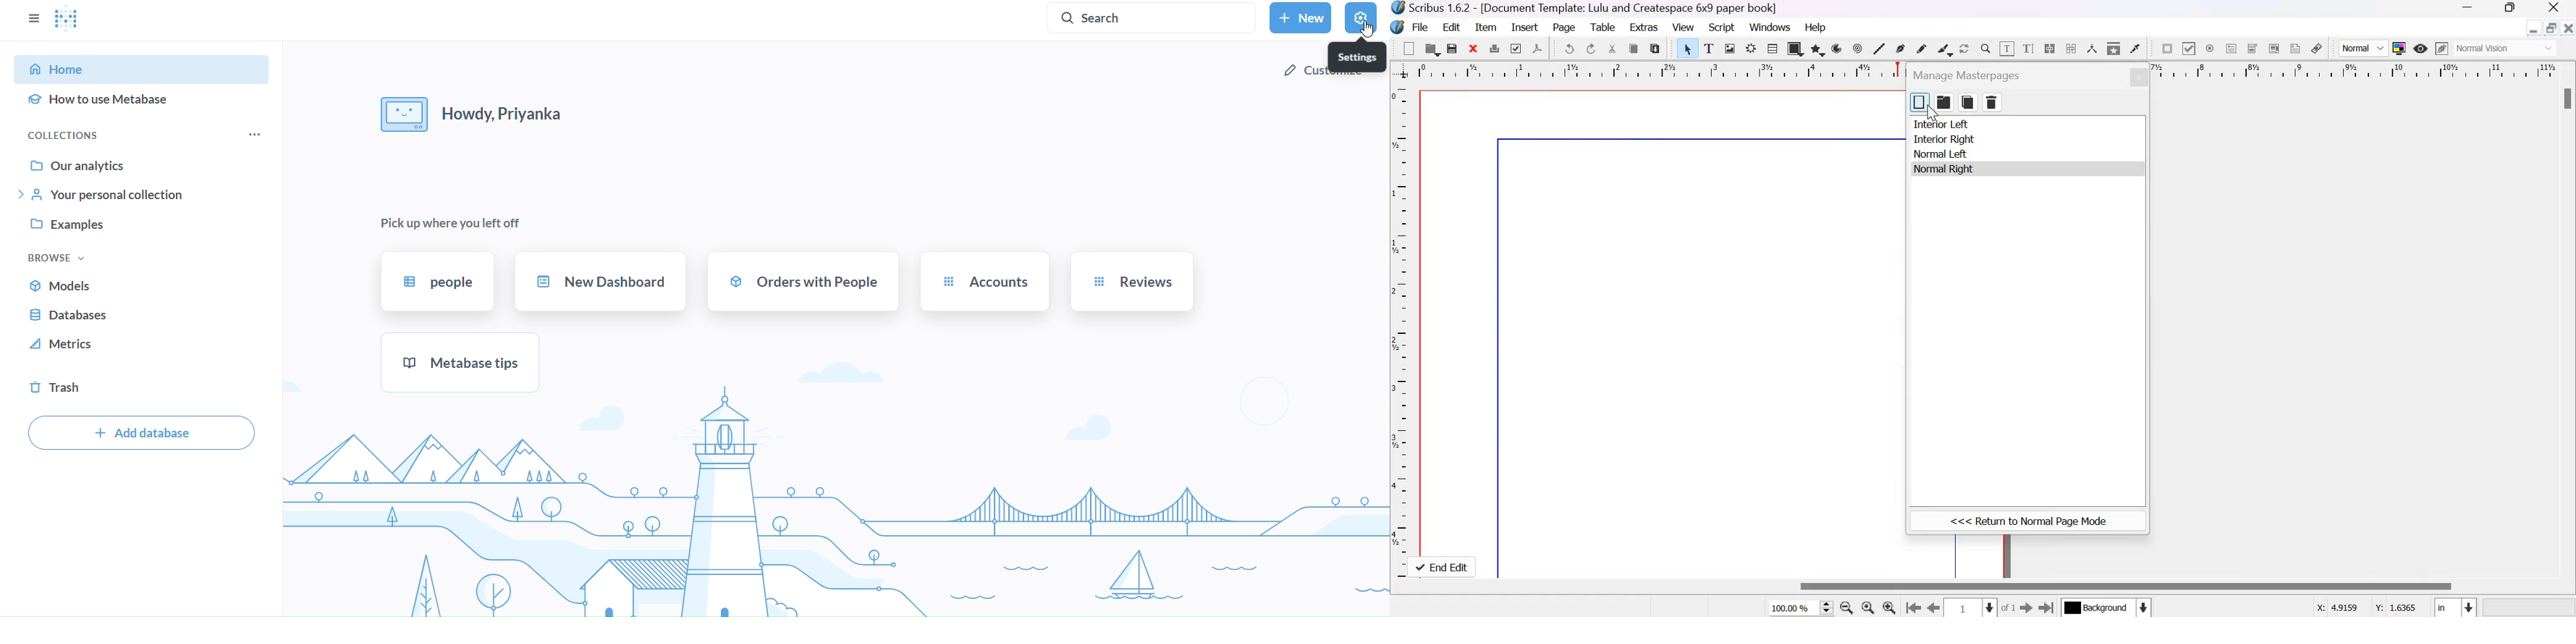 This screenshot has width=2576, height=644. Describe the element at coordinates (1453, 26) in the screenshot. I see `Edit` at that location.